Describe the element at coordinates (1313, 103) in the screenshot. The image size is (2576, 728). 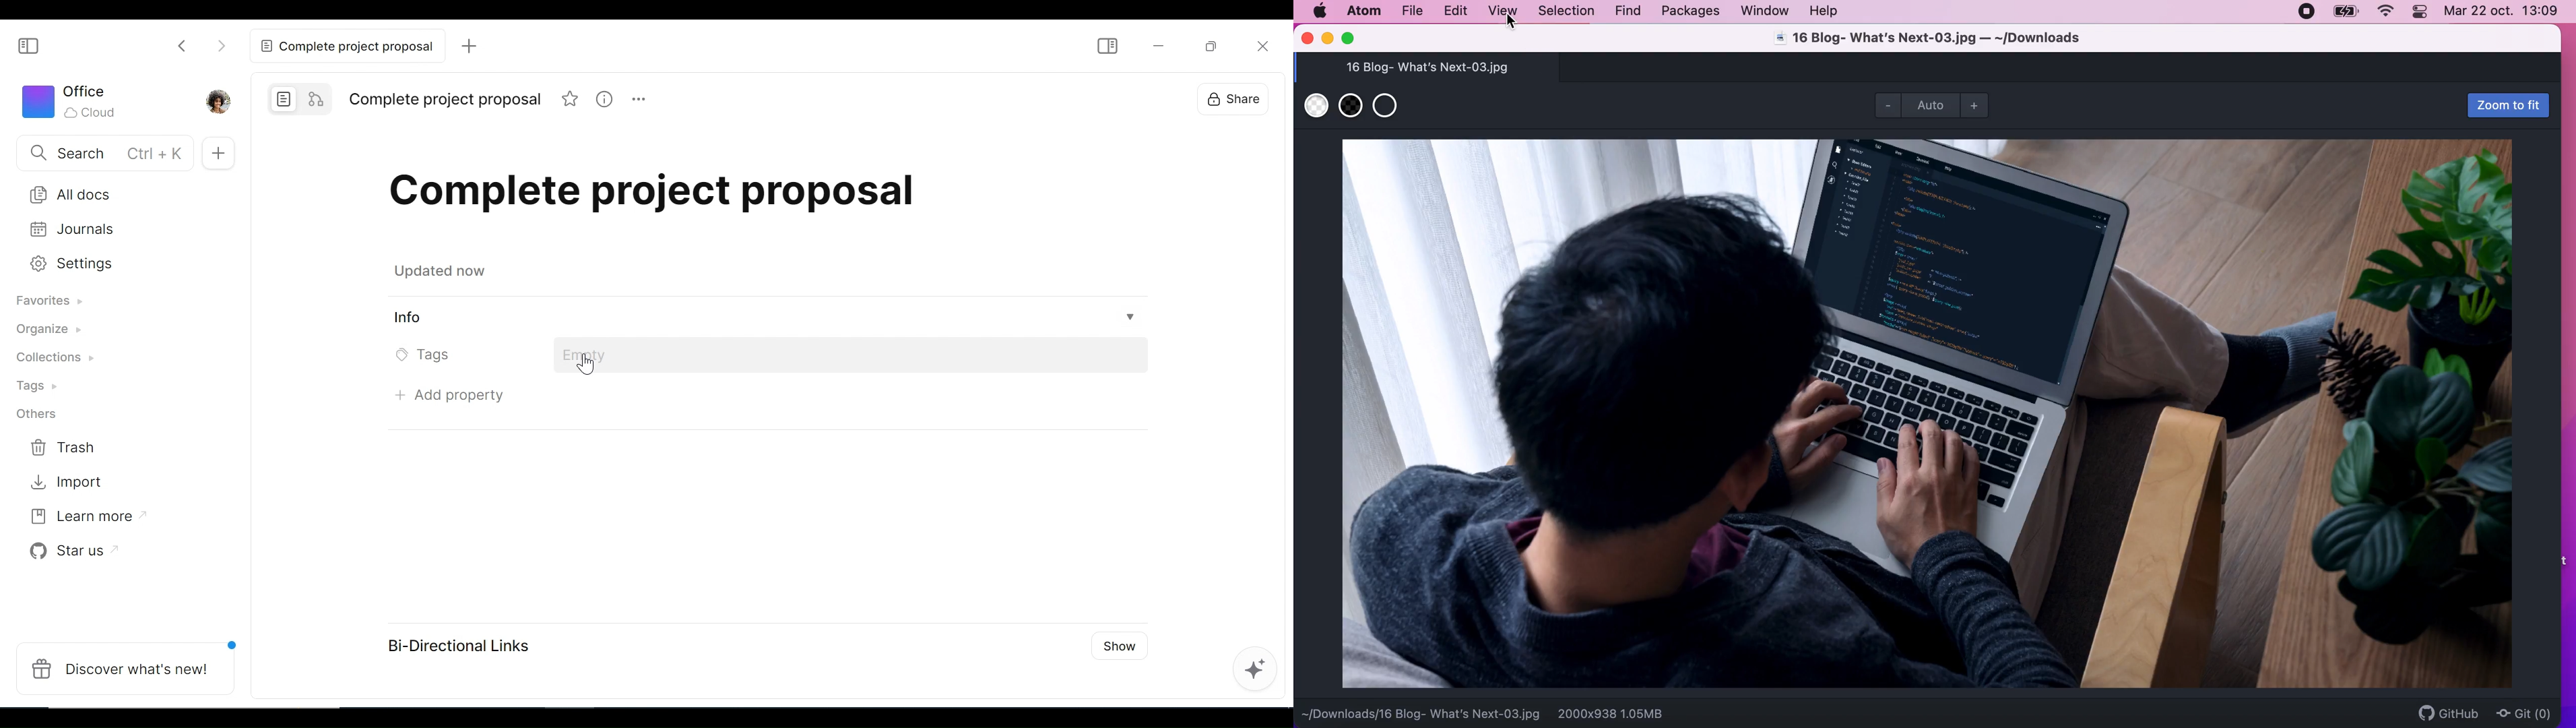
I see `use white transparent background` at that location.